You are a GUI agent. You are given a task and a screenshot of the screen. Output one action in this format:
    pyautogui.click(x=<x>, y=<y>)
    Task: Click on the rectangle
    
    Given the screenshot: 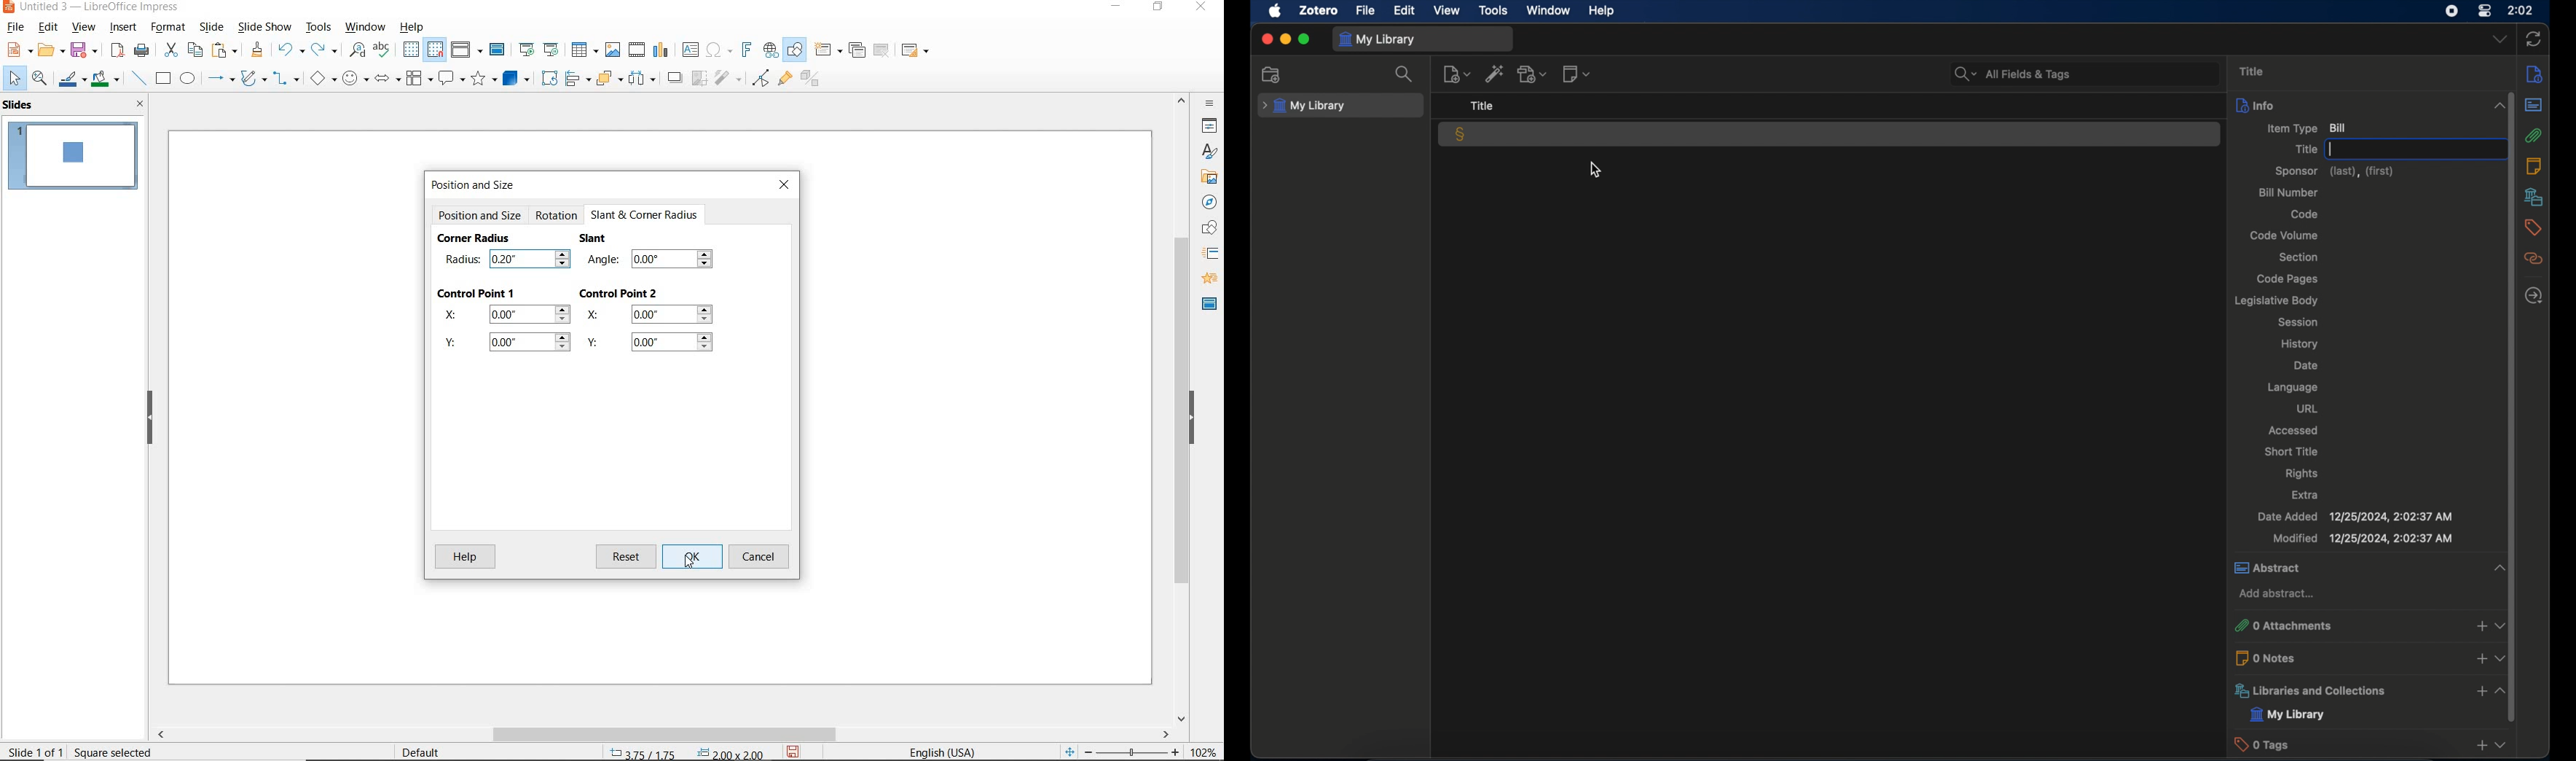 What is the action you would take?
    pyautogui.click(x=163, y=78)
    